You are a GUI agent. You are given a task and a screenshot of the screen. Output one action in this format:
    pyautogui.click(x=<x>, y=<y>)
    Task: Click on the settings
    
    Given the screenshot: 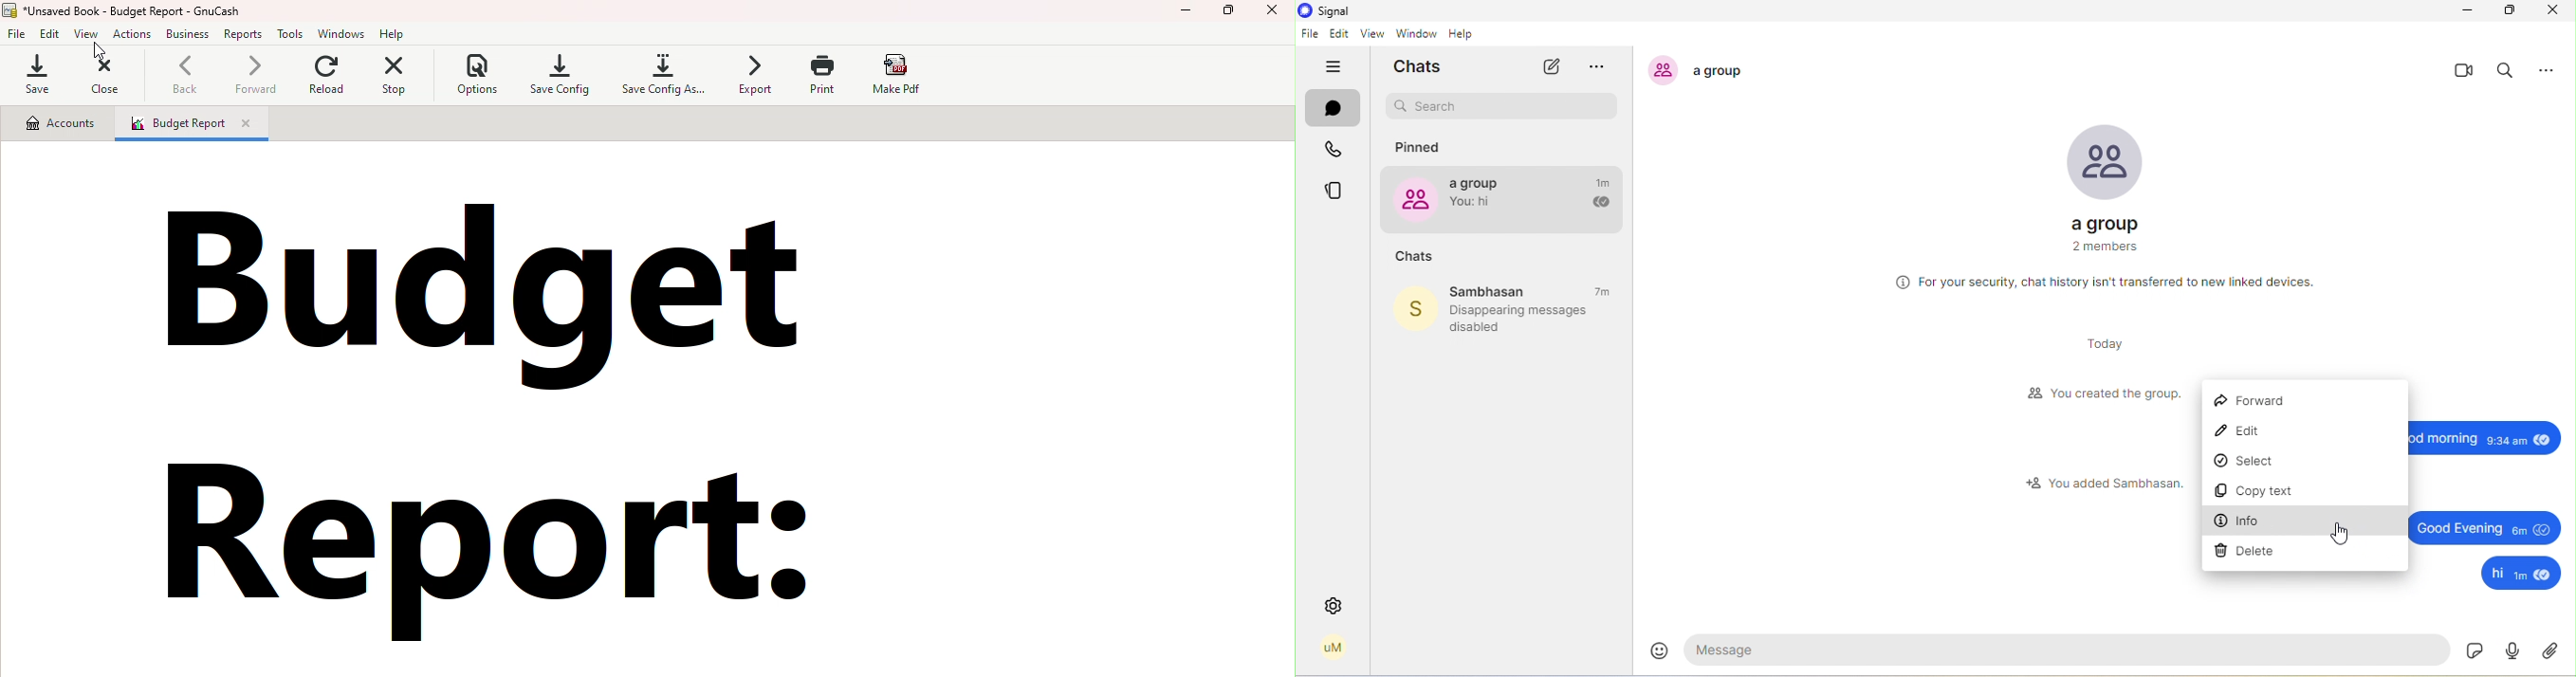 What is the action you would take?
    pyautogui.click(x=1334, y=606)
    